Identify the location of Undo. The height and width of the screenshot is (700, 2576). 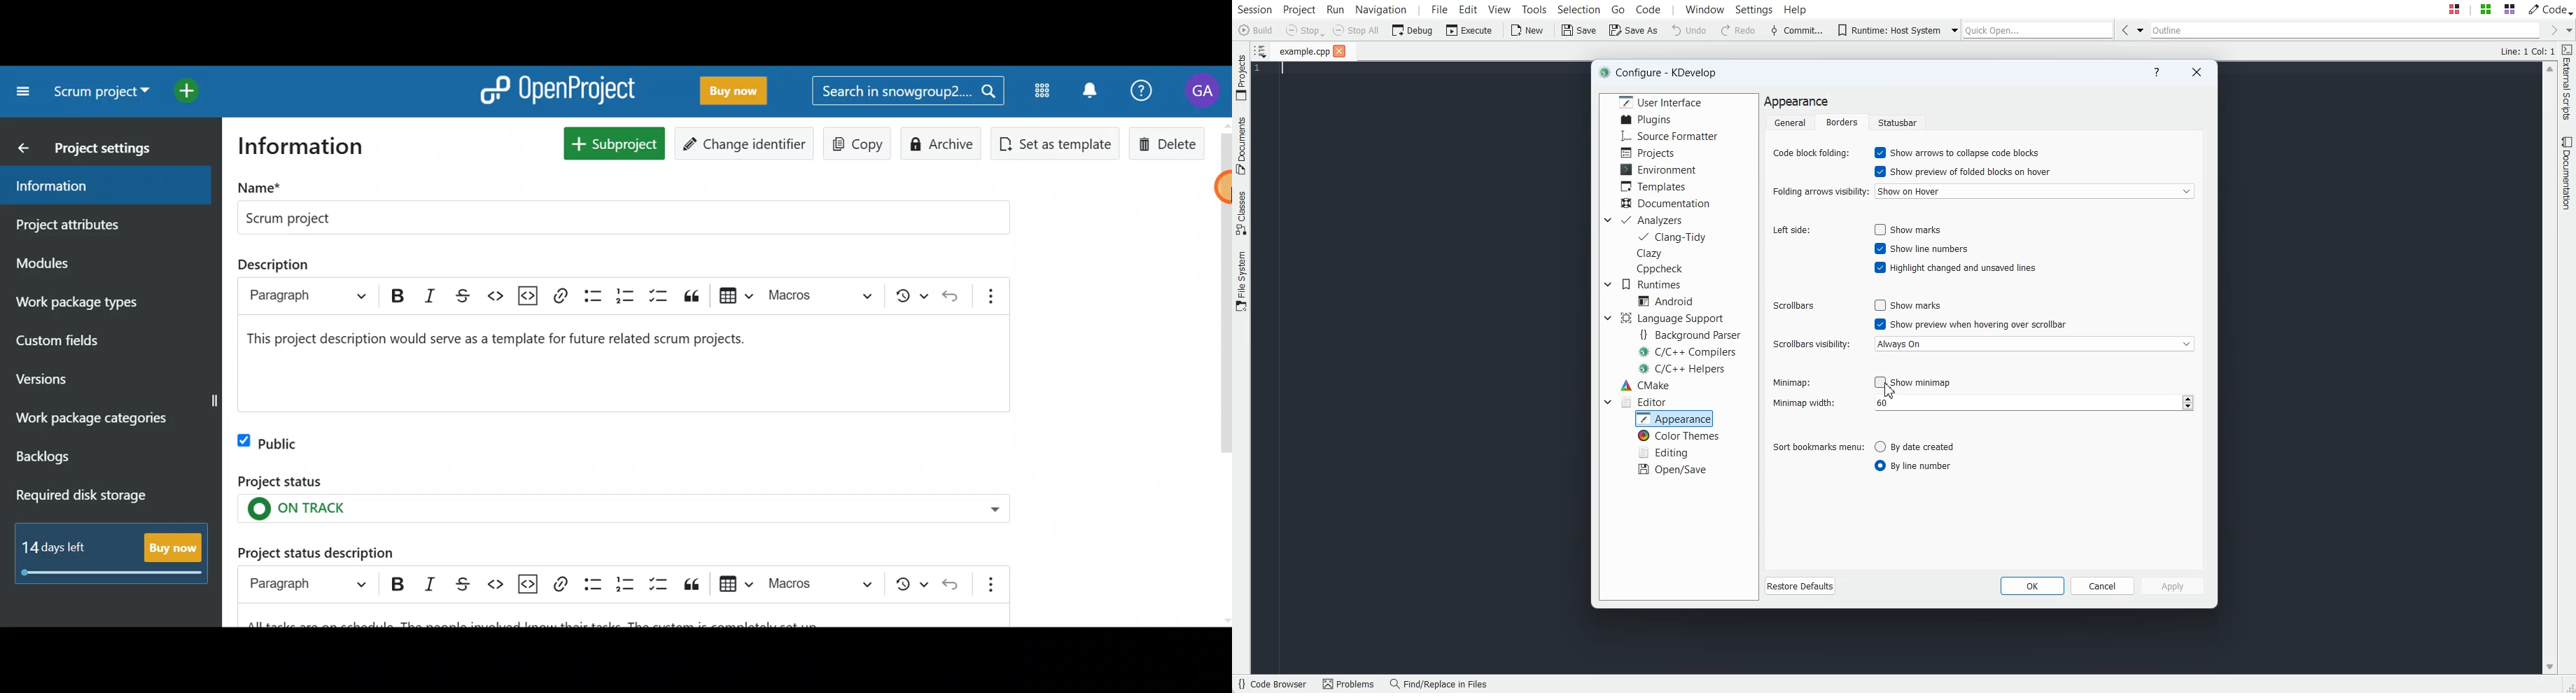
(951, 583).